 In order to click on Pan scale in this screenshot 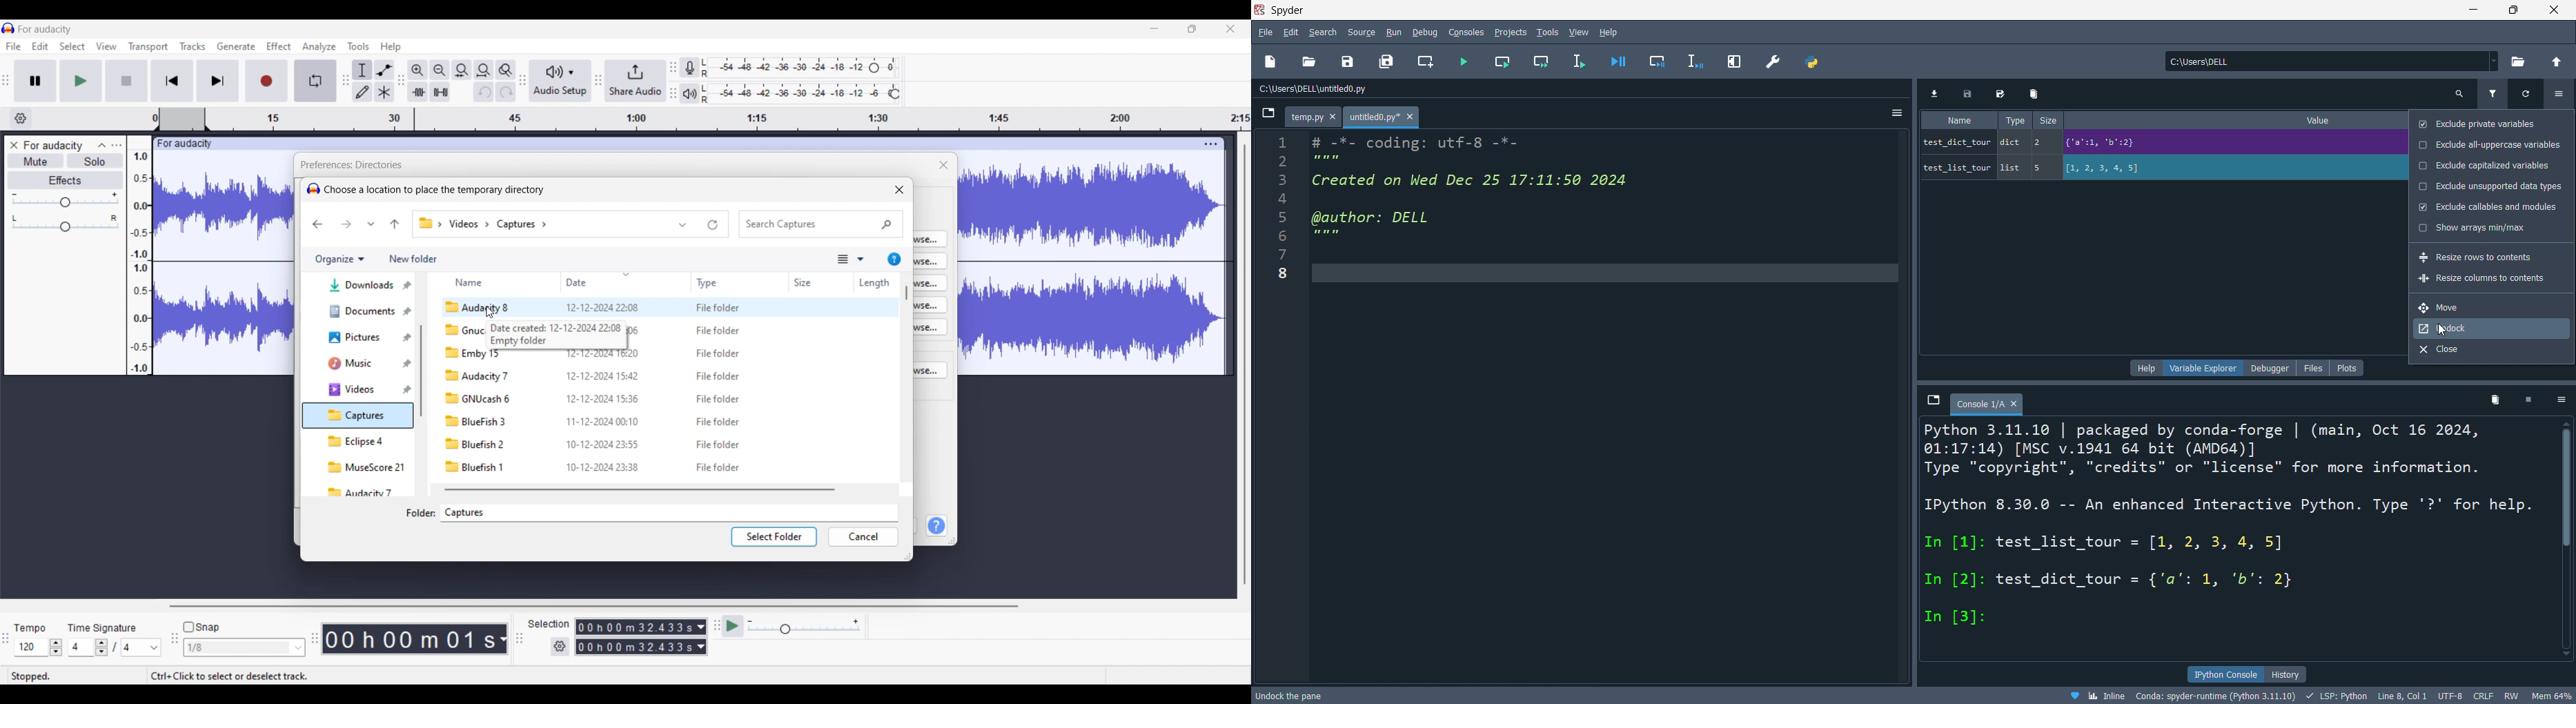, I will do `click(65, 224)`.